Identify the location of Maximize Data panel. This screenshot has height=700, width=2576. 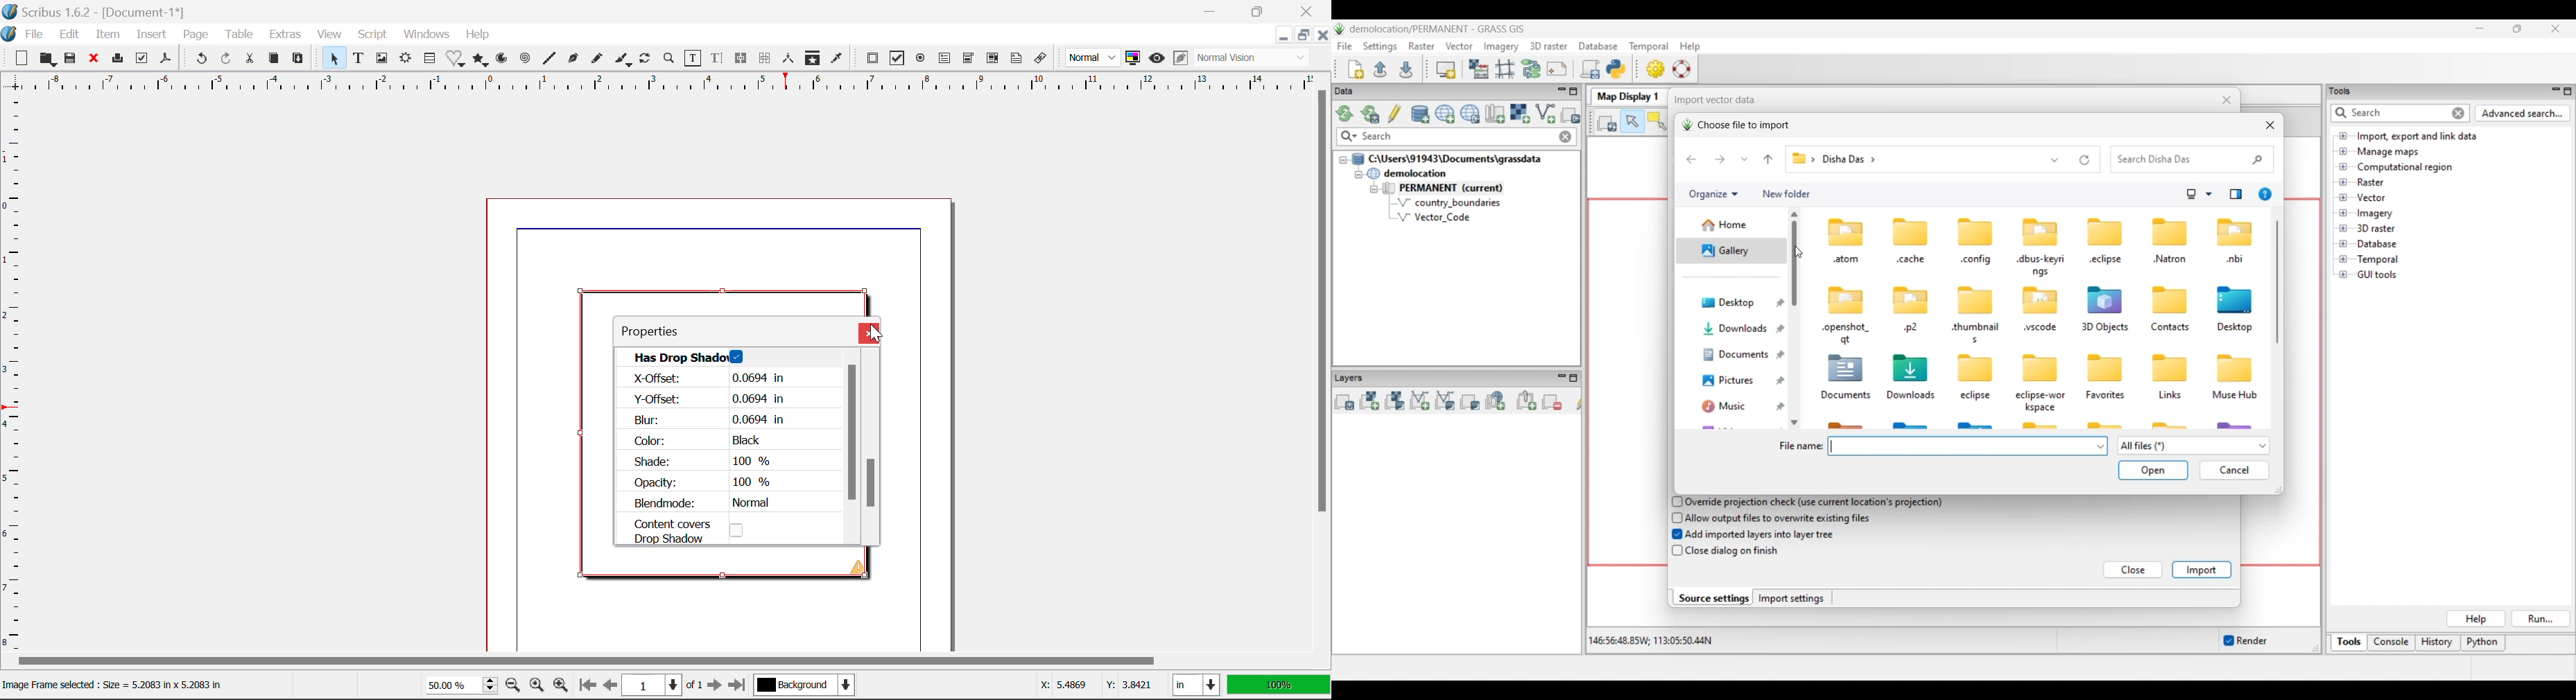
(1574, 91).